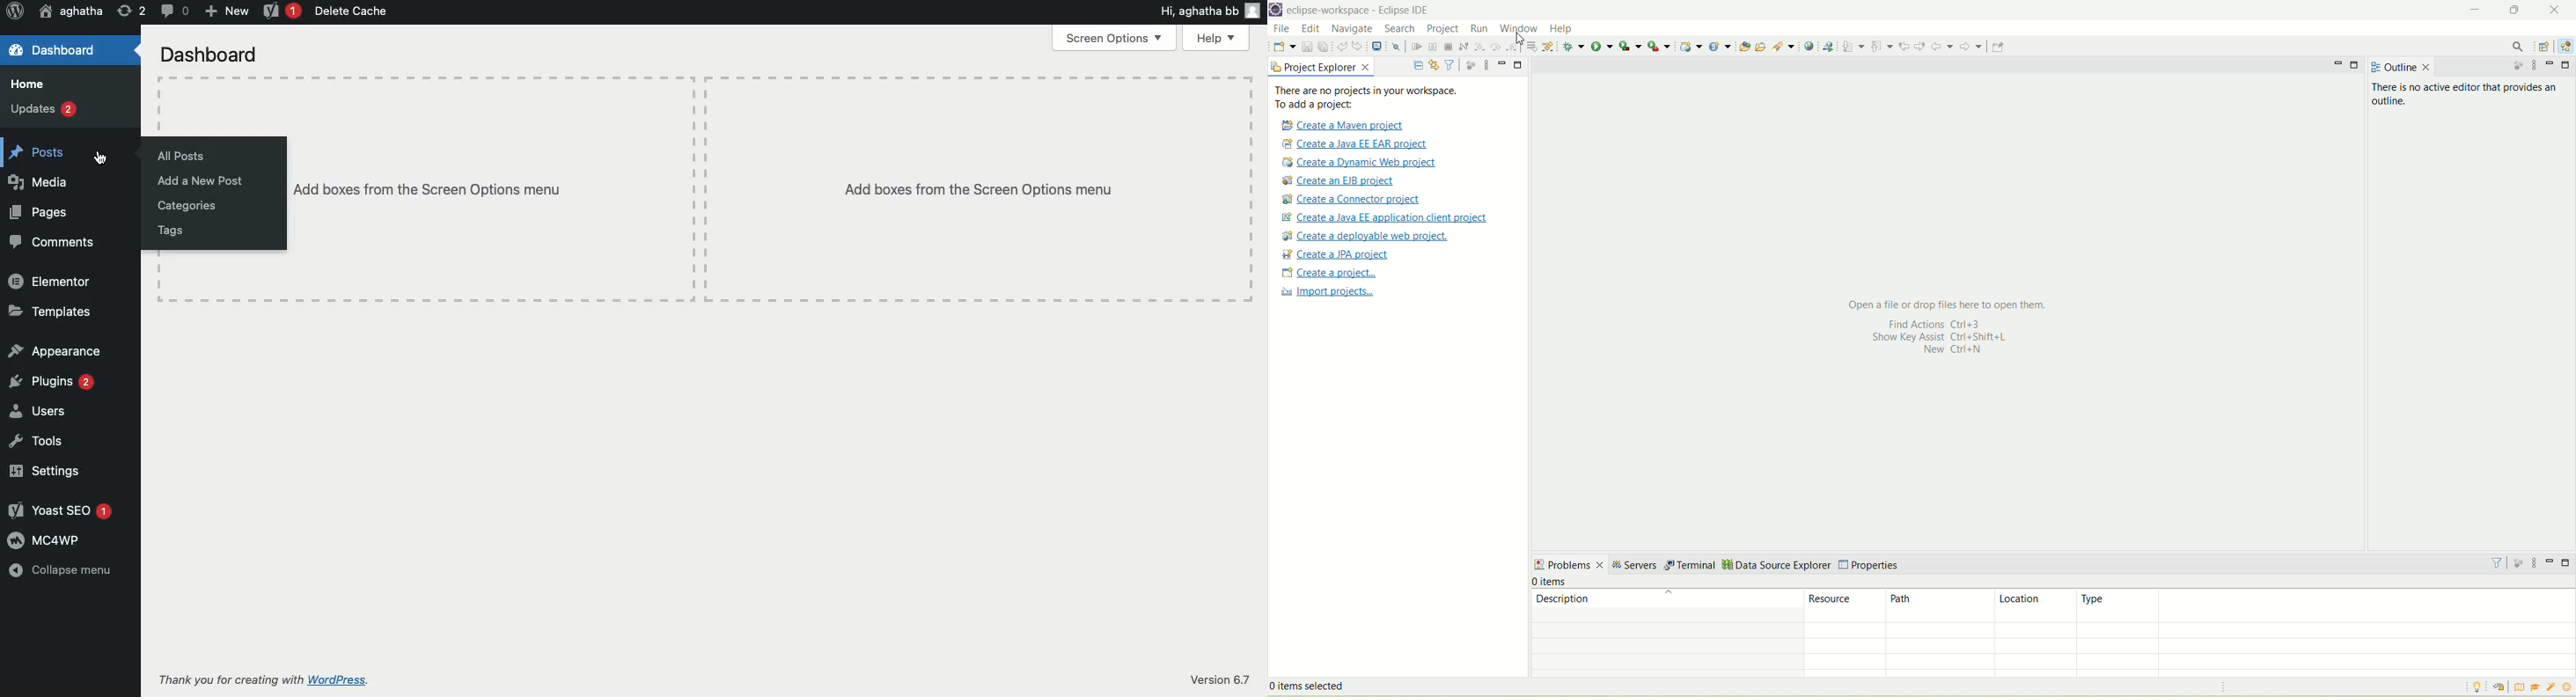 The width and height of the screenshot is (2576, 700). Describe the element at coordinates (1254, 12) in the screenshot. I see `Profile` at that location.